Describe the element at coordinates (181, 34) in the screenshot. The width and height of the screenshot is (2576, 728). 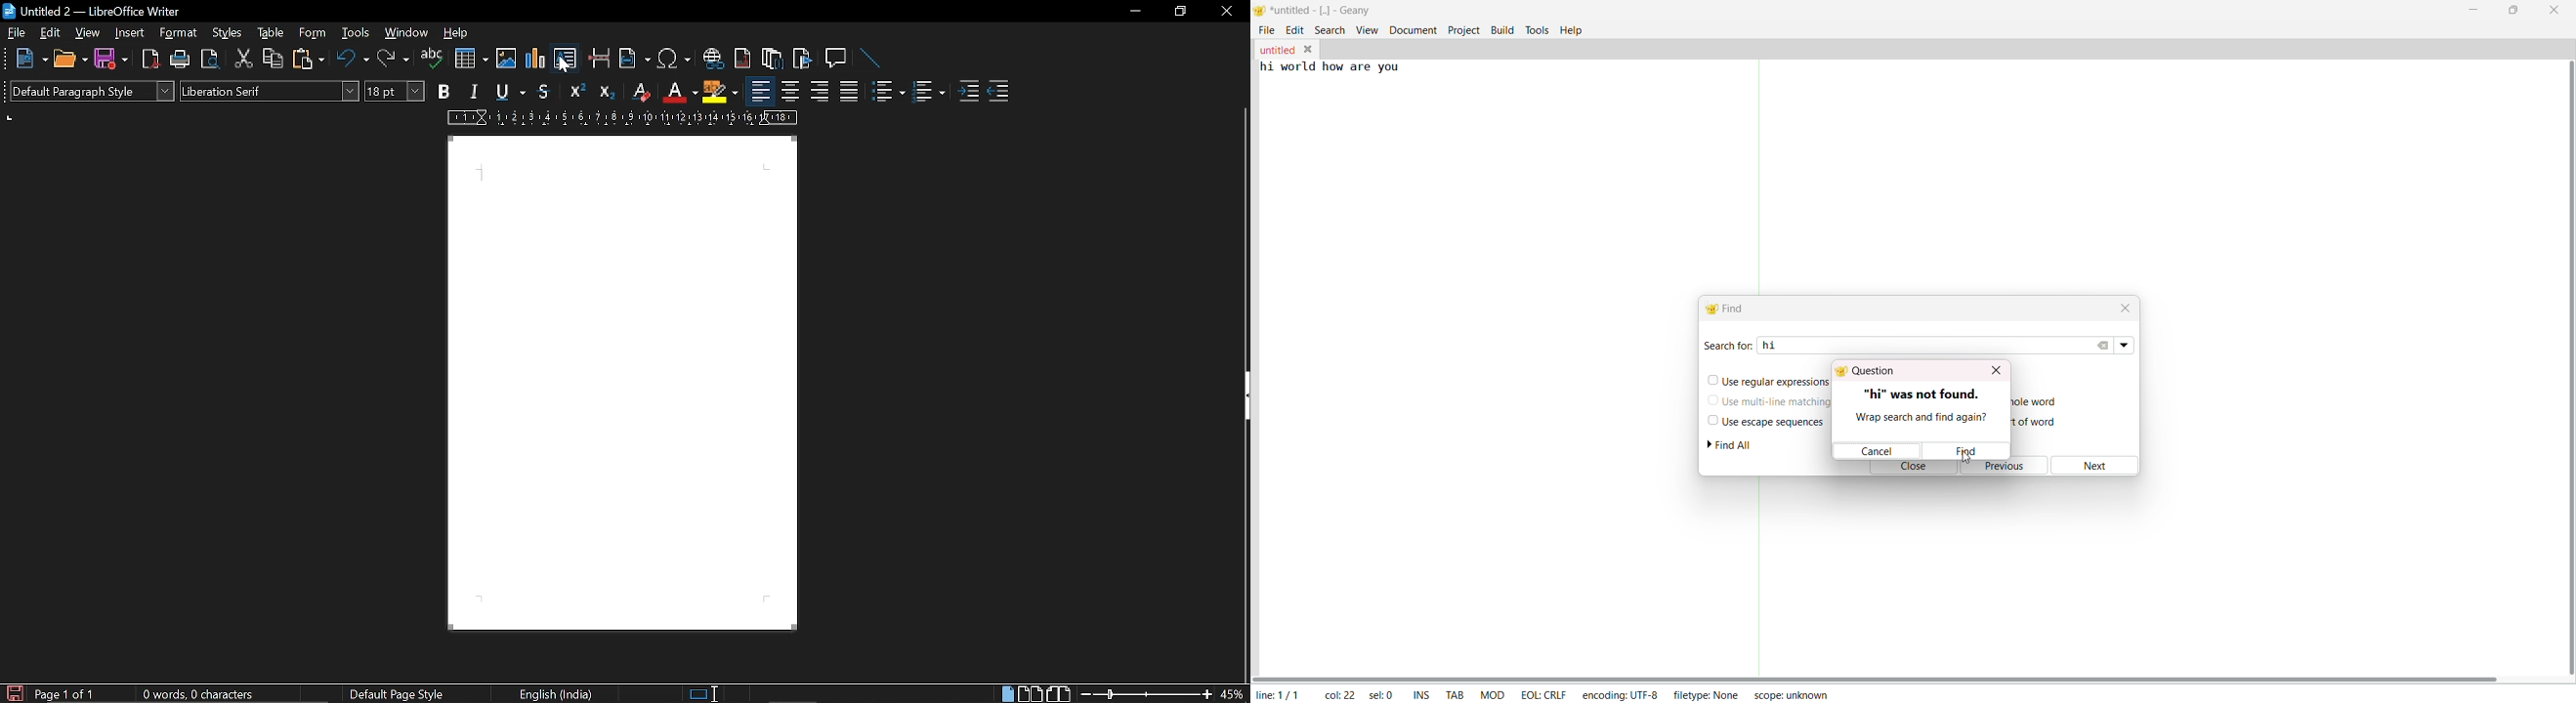
I see `format` at that location.